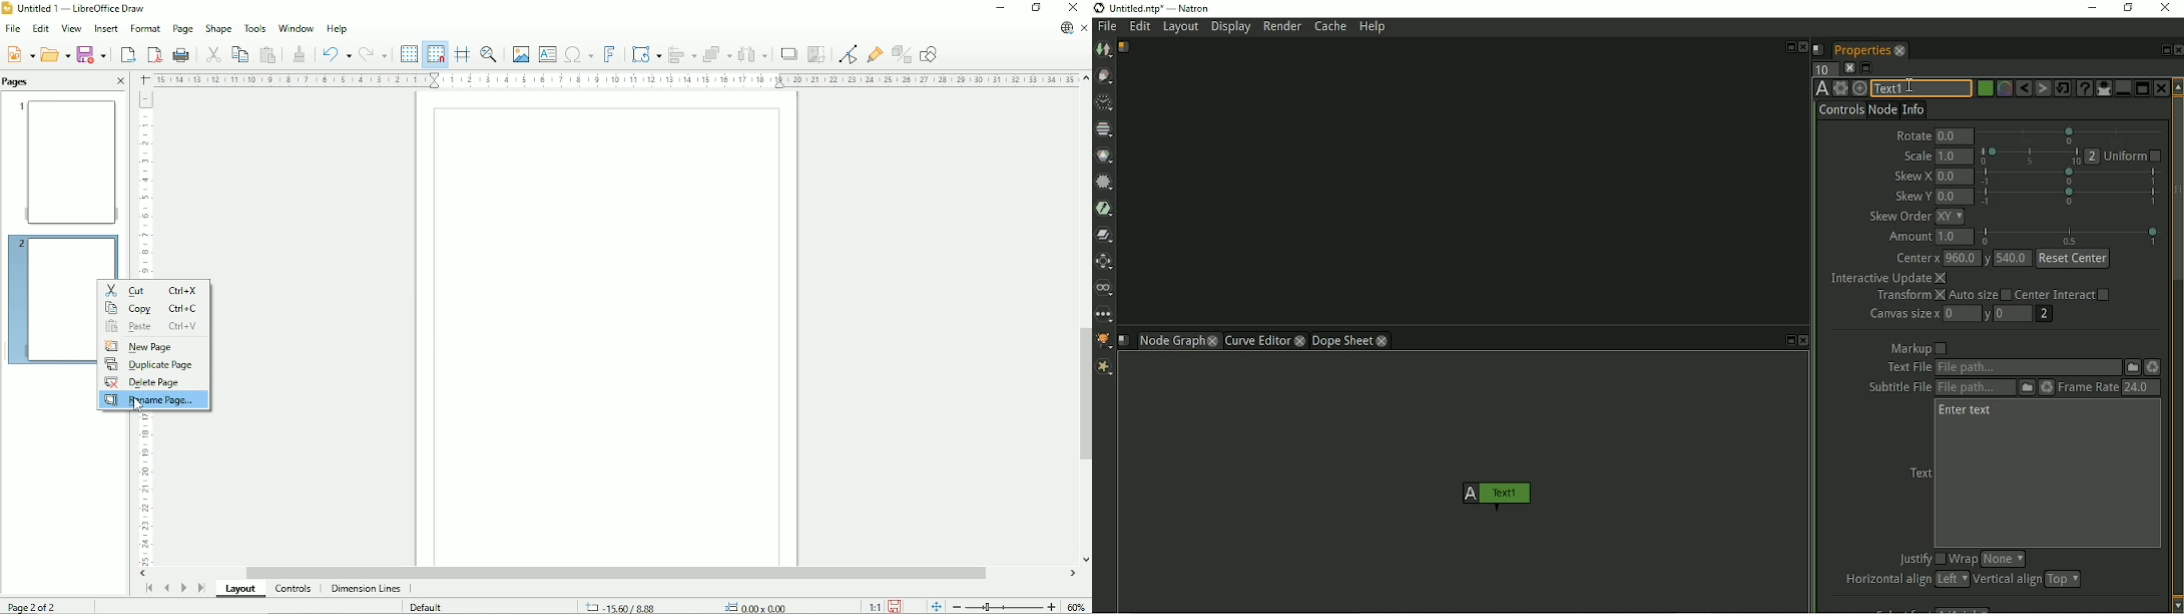 Image resolution: width=2184 pixels, height=616 pixels. What do you see at coordinates (150, 309) in the screenshot?
I see `Copy` at bounding box center [150, 309].